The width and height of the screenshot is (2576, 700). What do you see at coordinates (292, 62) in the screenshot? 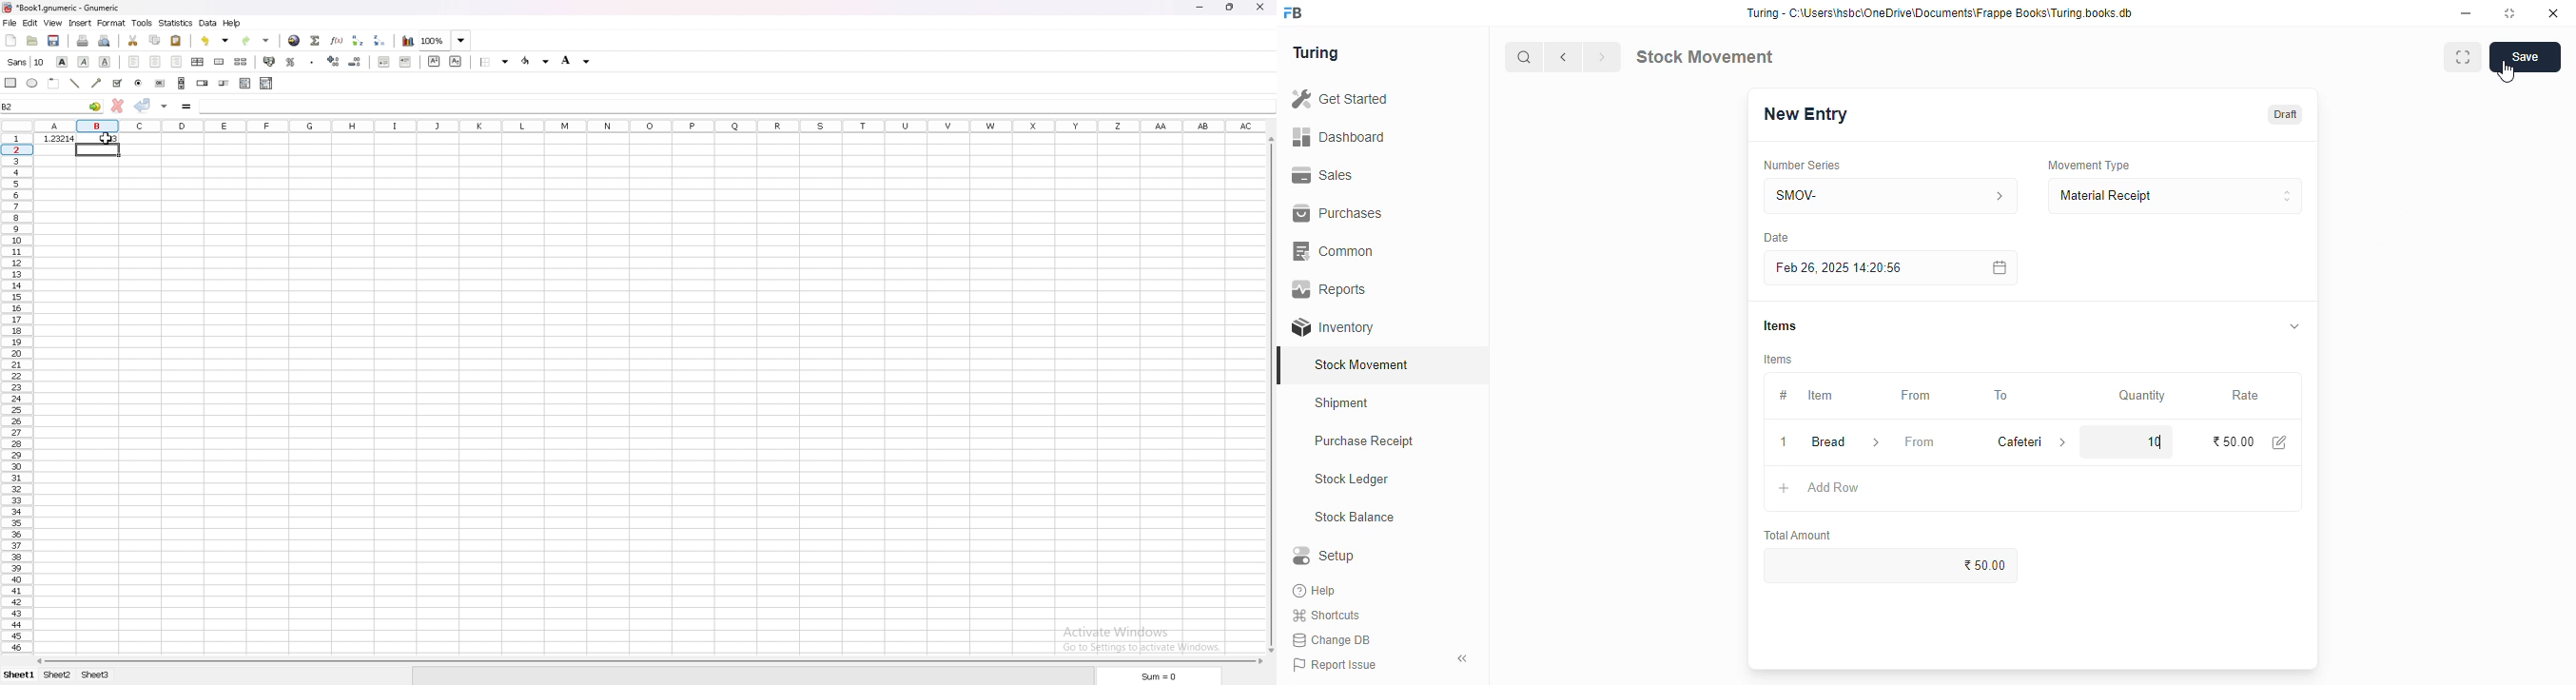
I see `percentage` at bounding box center [292, 62].